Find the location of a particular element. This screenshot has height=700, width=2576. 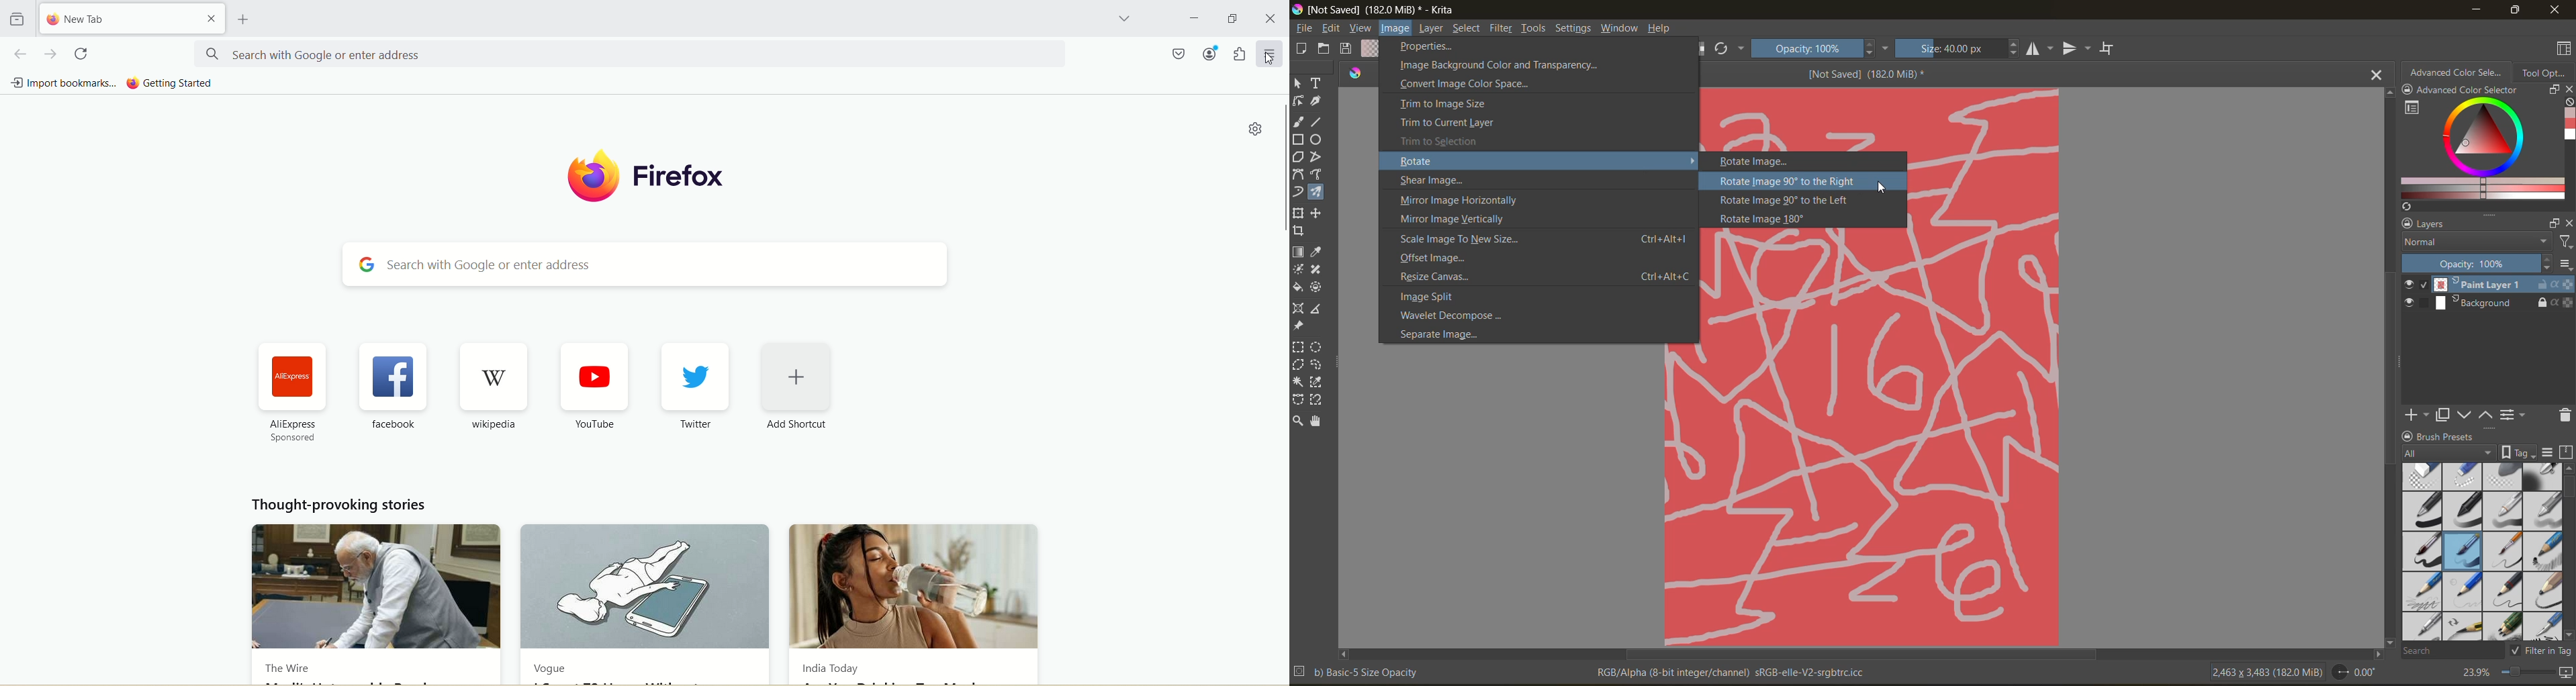

close is located at coordinates (212, 17).